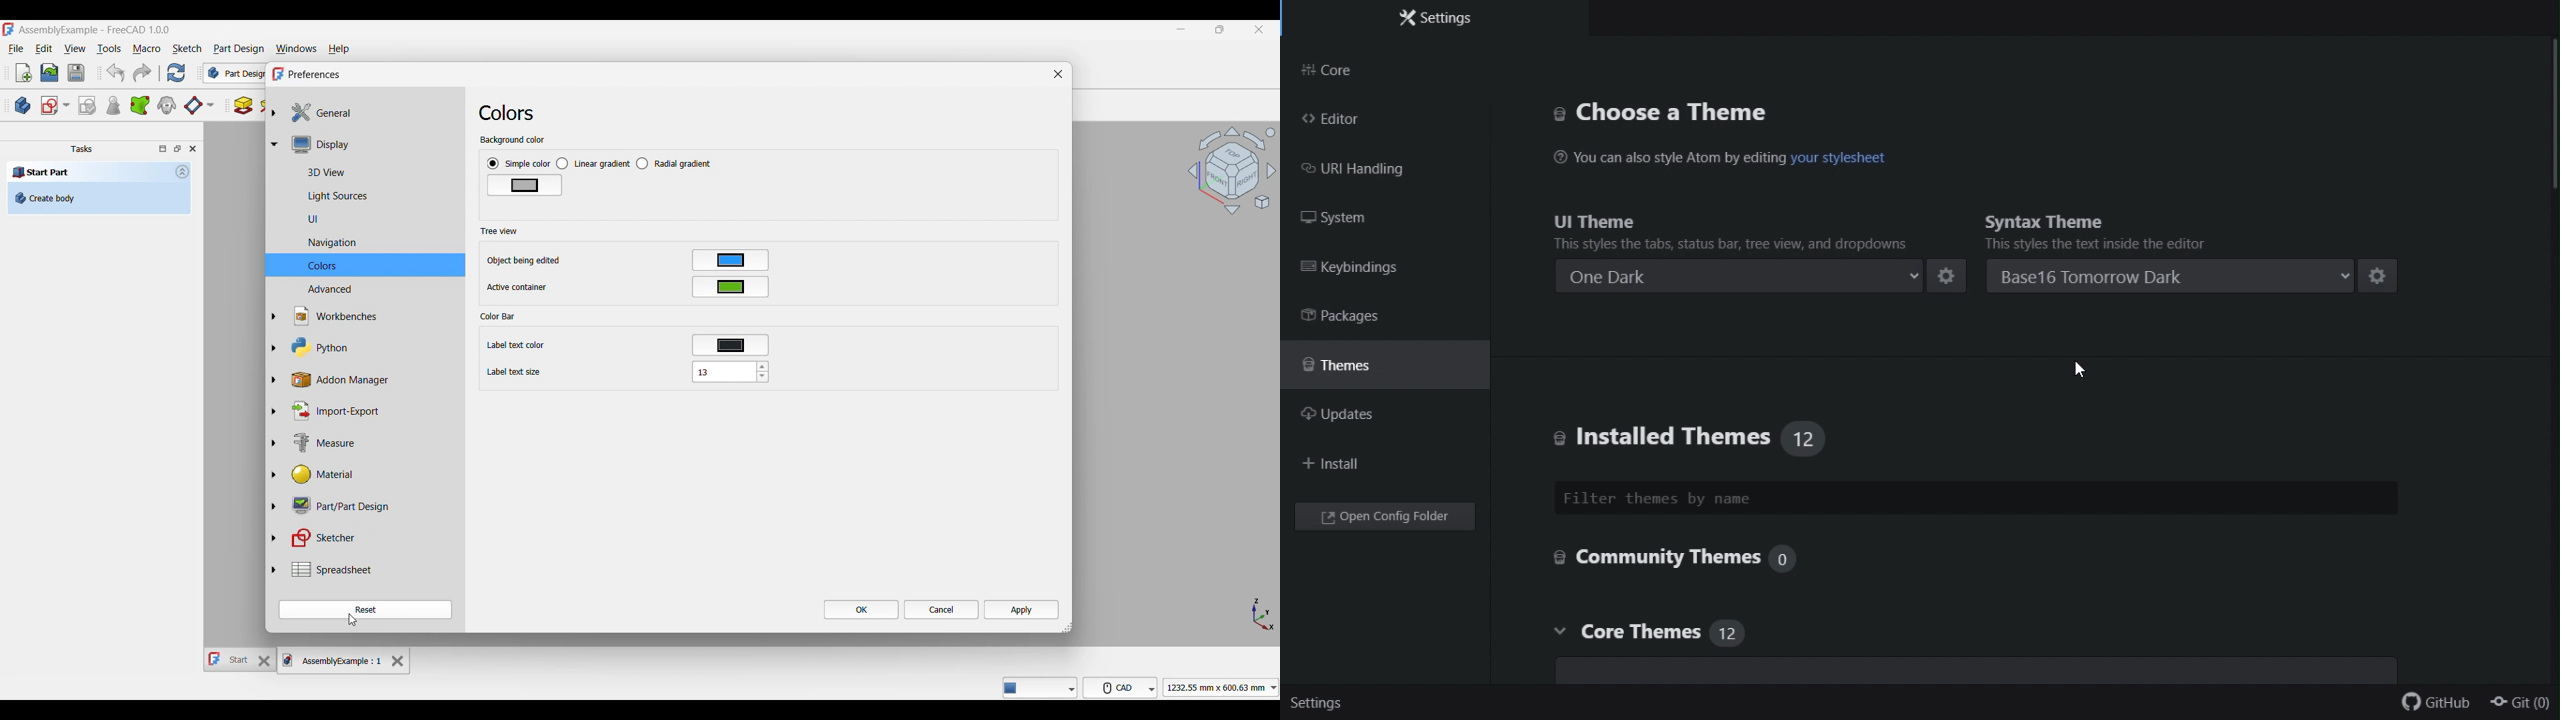  Describe the element at coordinates (317, 538) in the screenshot. I see `Sketcher` at that location.